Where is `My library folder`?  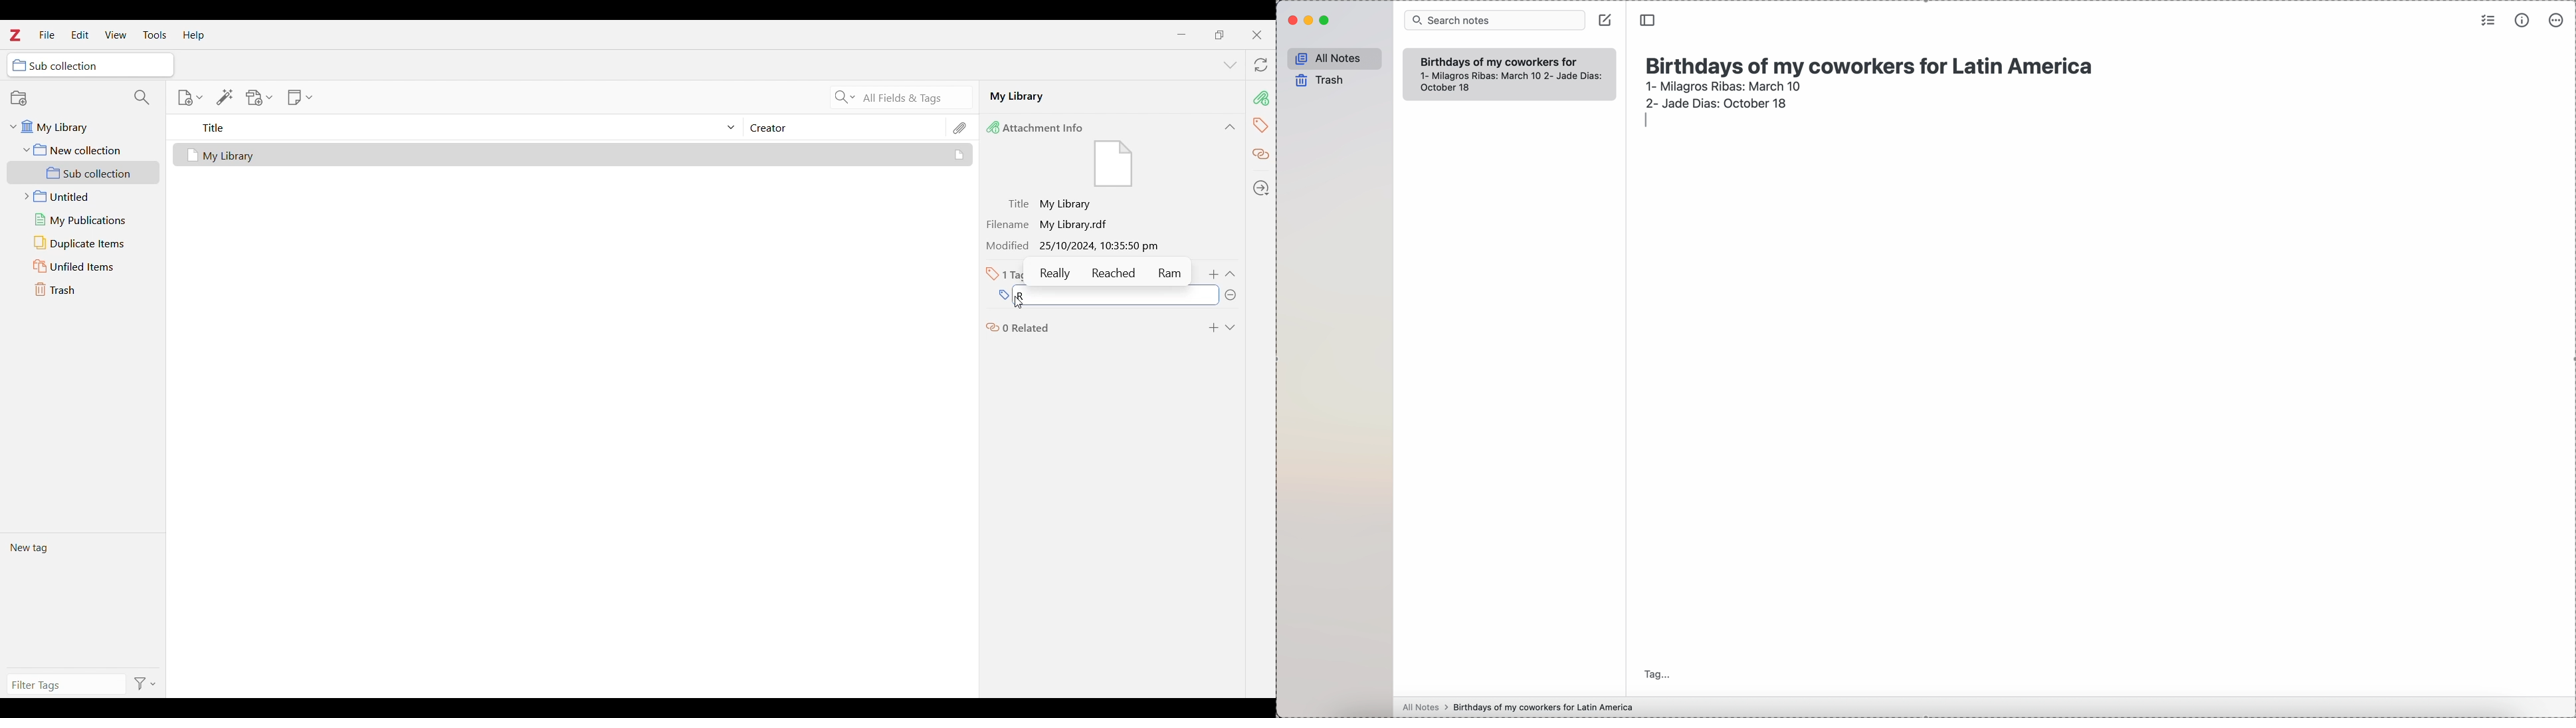
My library folder is located at coordinates (81, 125).